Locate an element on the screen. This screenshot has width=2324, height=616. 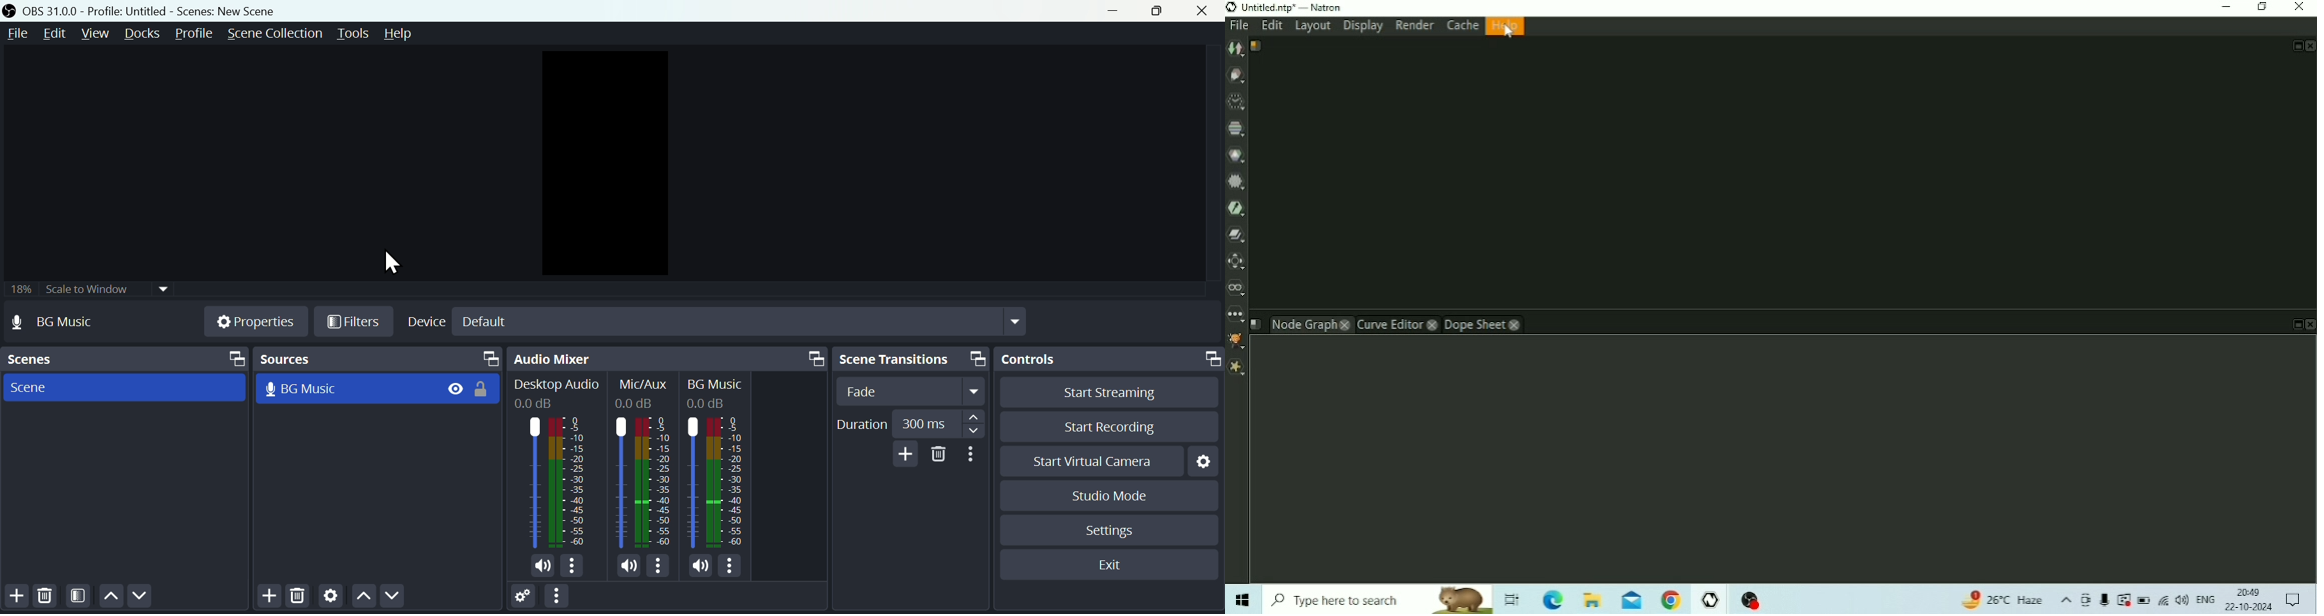
 is located at coordinates (557, 384).